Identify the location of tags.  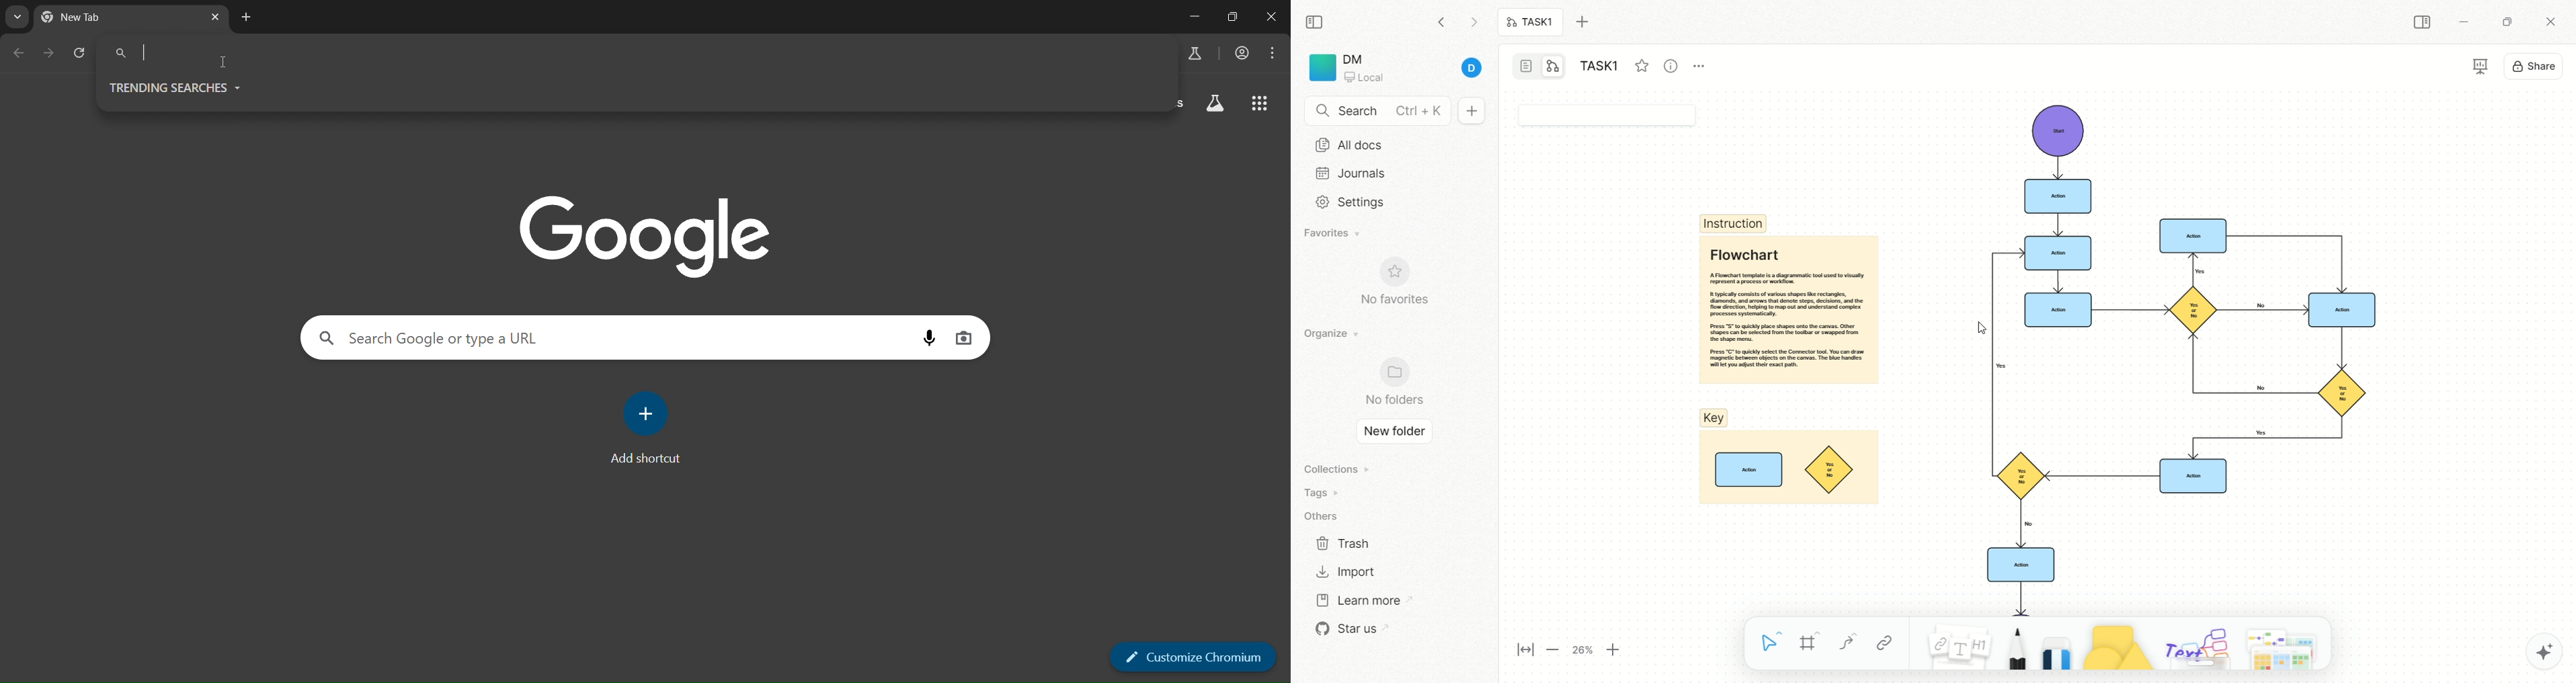
(1317, 493).